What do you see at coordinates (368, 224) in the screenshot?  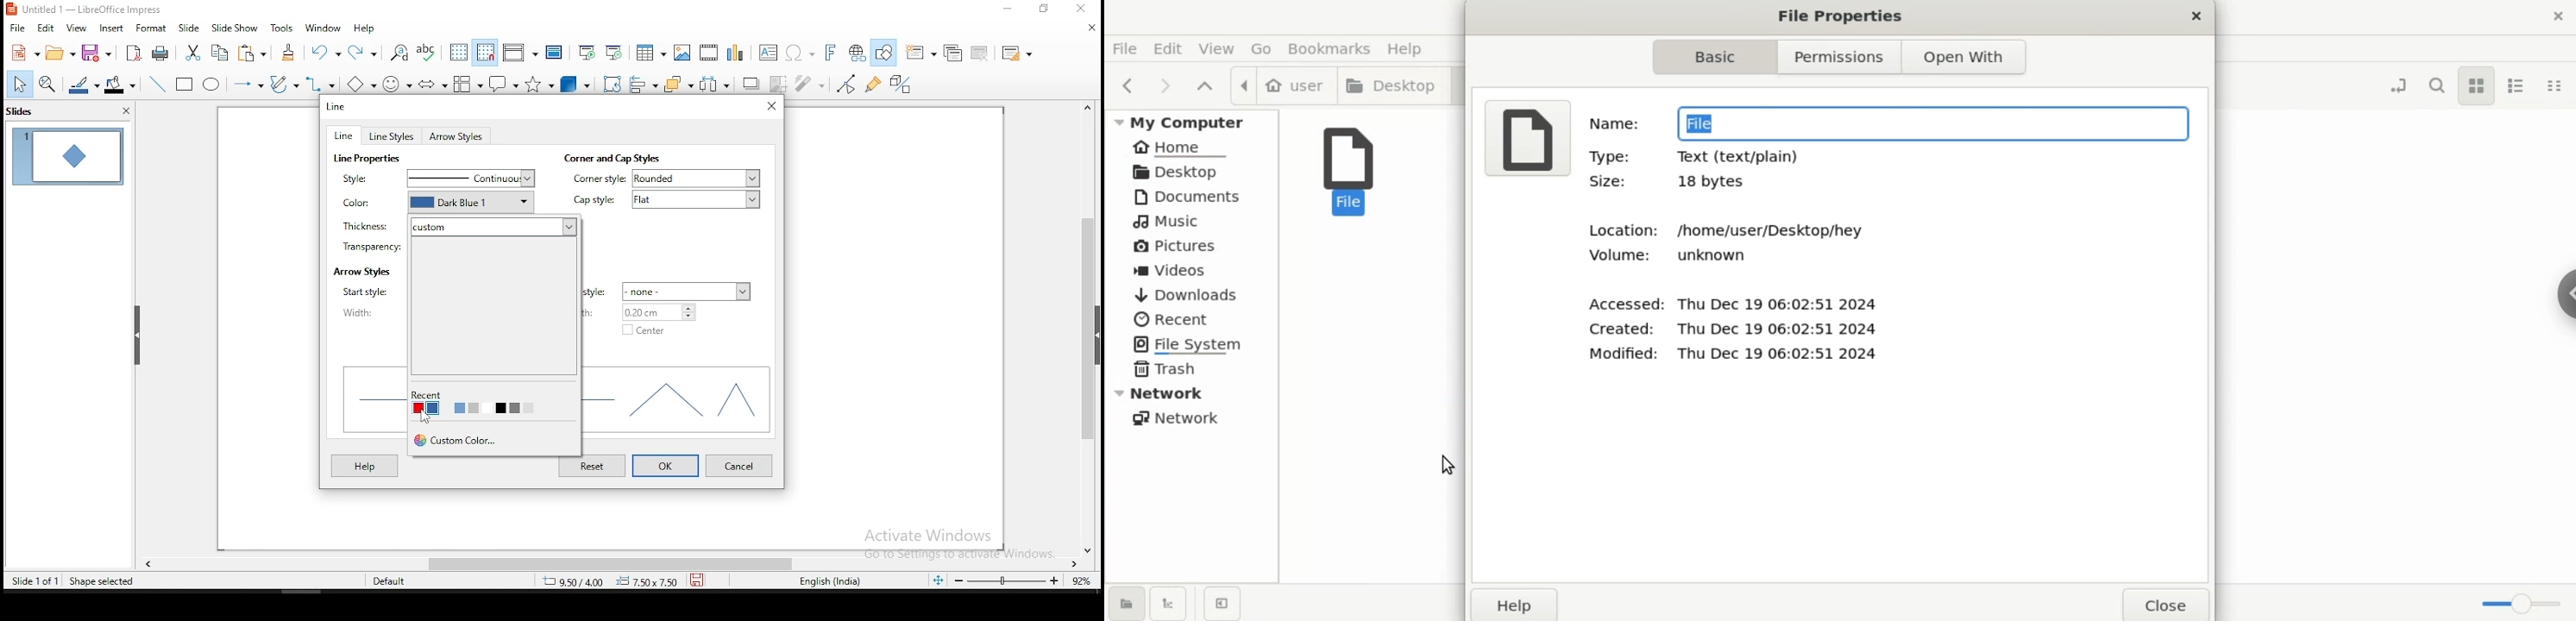 I see `thickness` at bounding box center [368, 224].